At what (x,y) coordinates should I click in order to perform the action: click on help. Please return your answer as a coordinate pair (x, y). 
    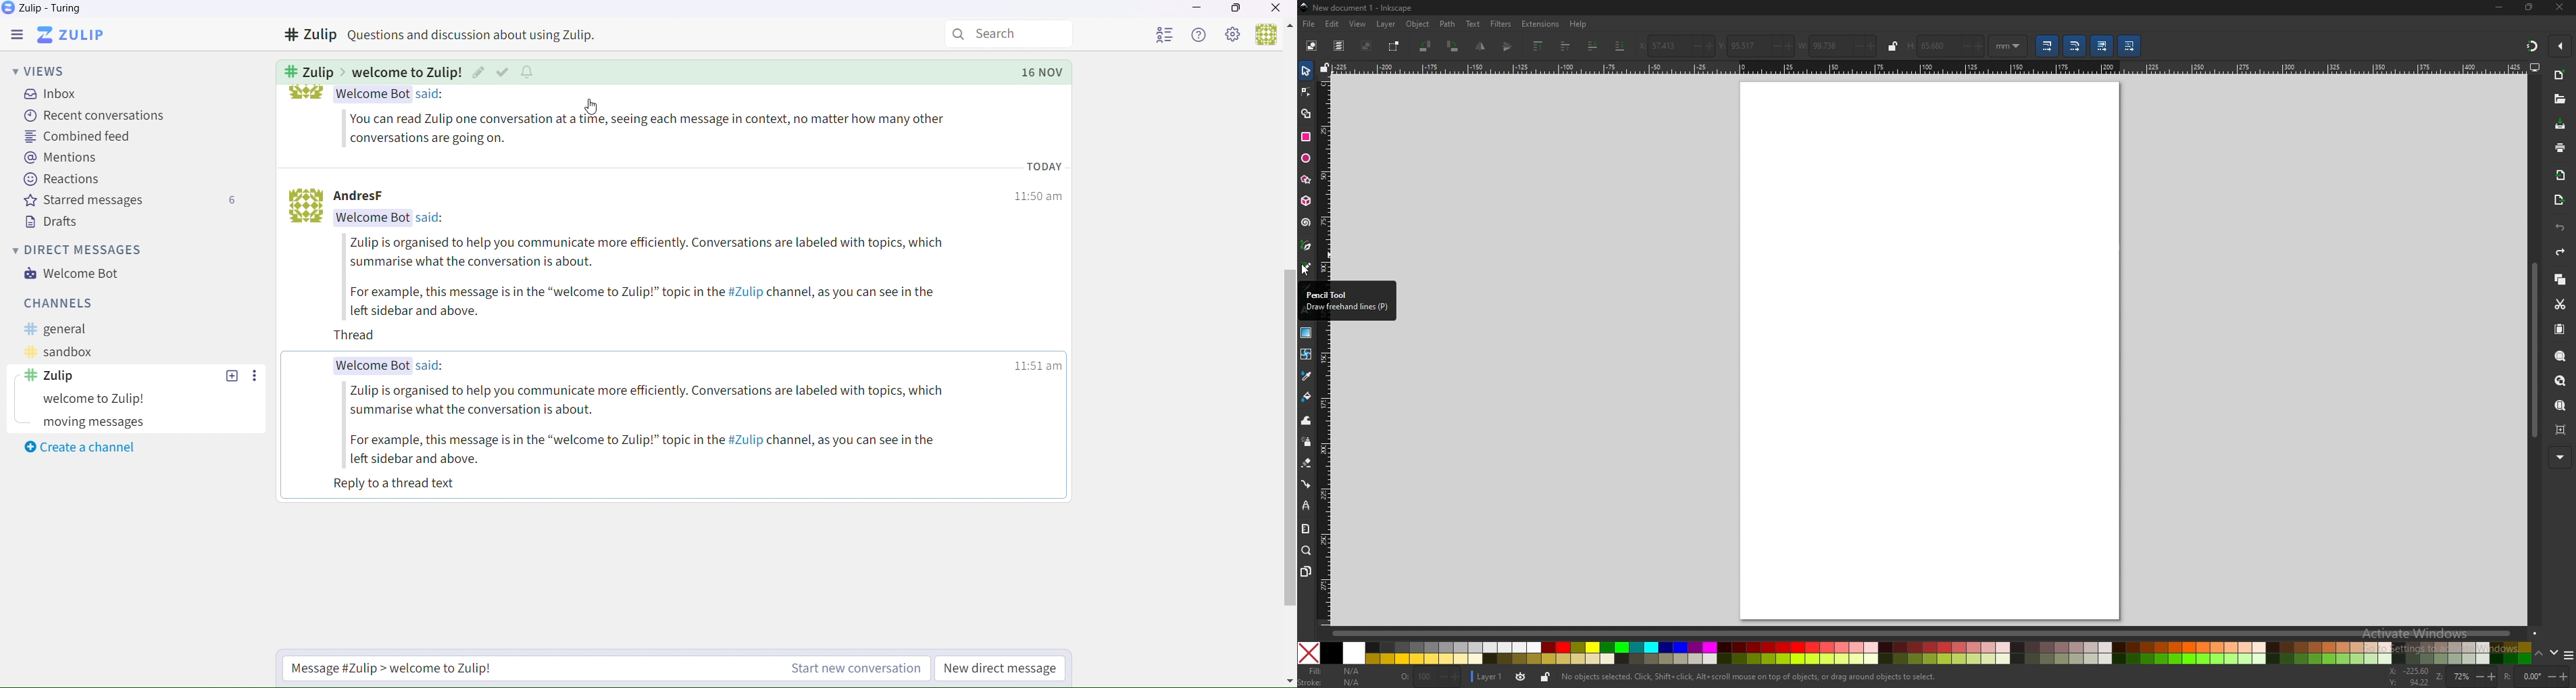
    Looking at the image, I should click on (1578, 24).